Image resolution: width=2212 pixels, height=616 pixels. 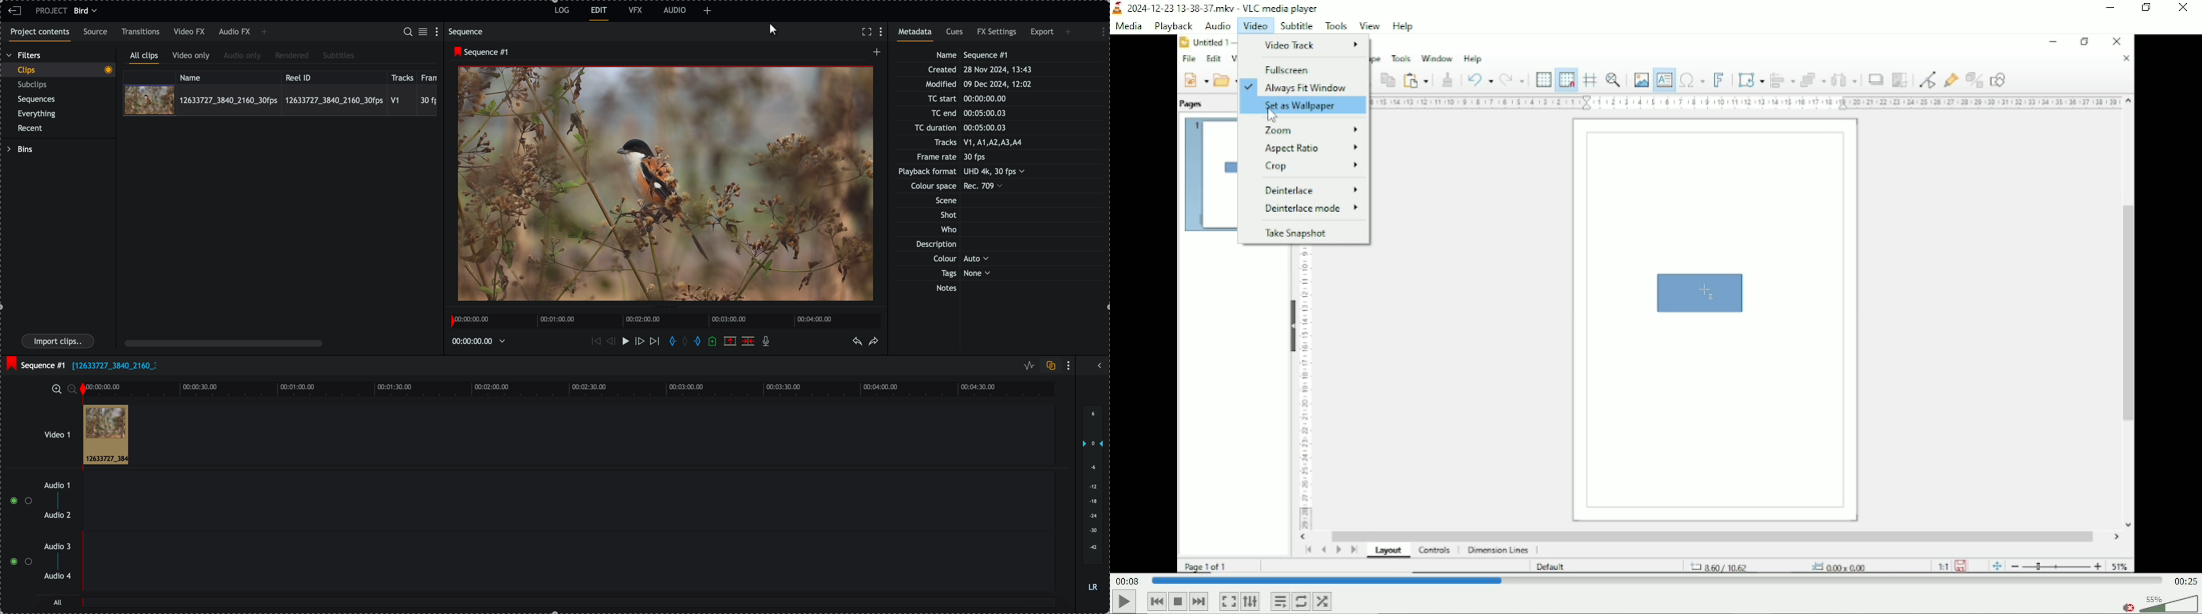 What do you see at coordinates (479, 52) in the screenshot?
I see `sequence #1` at bounding box center [479, 52].